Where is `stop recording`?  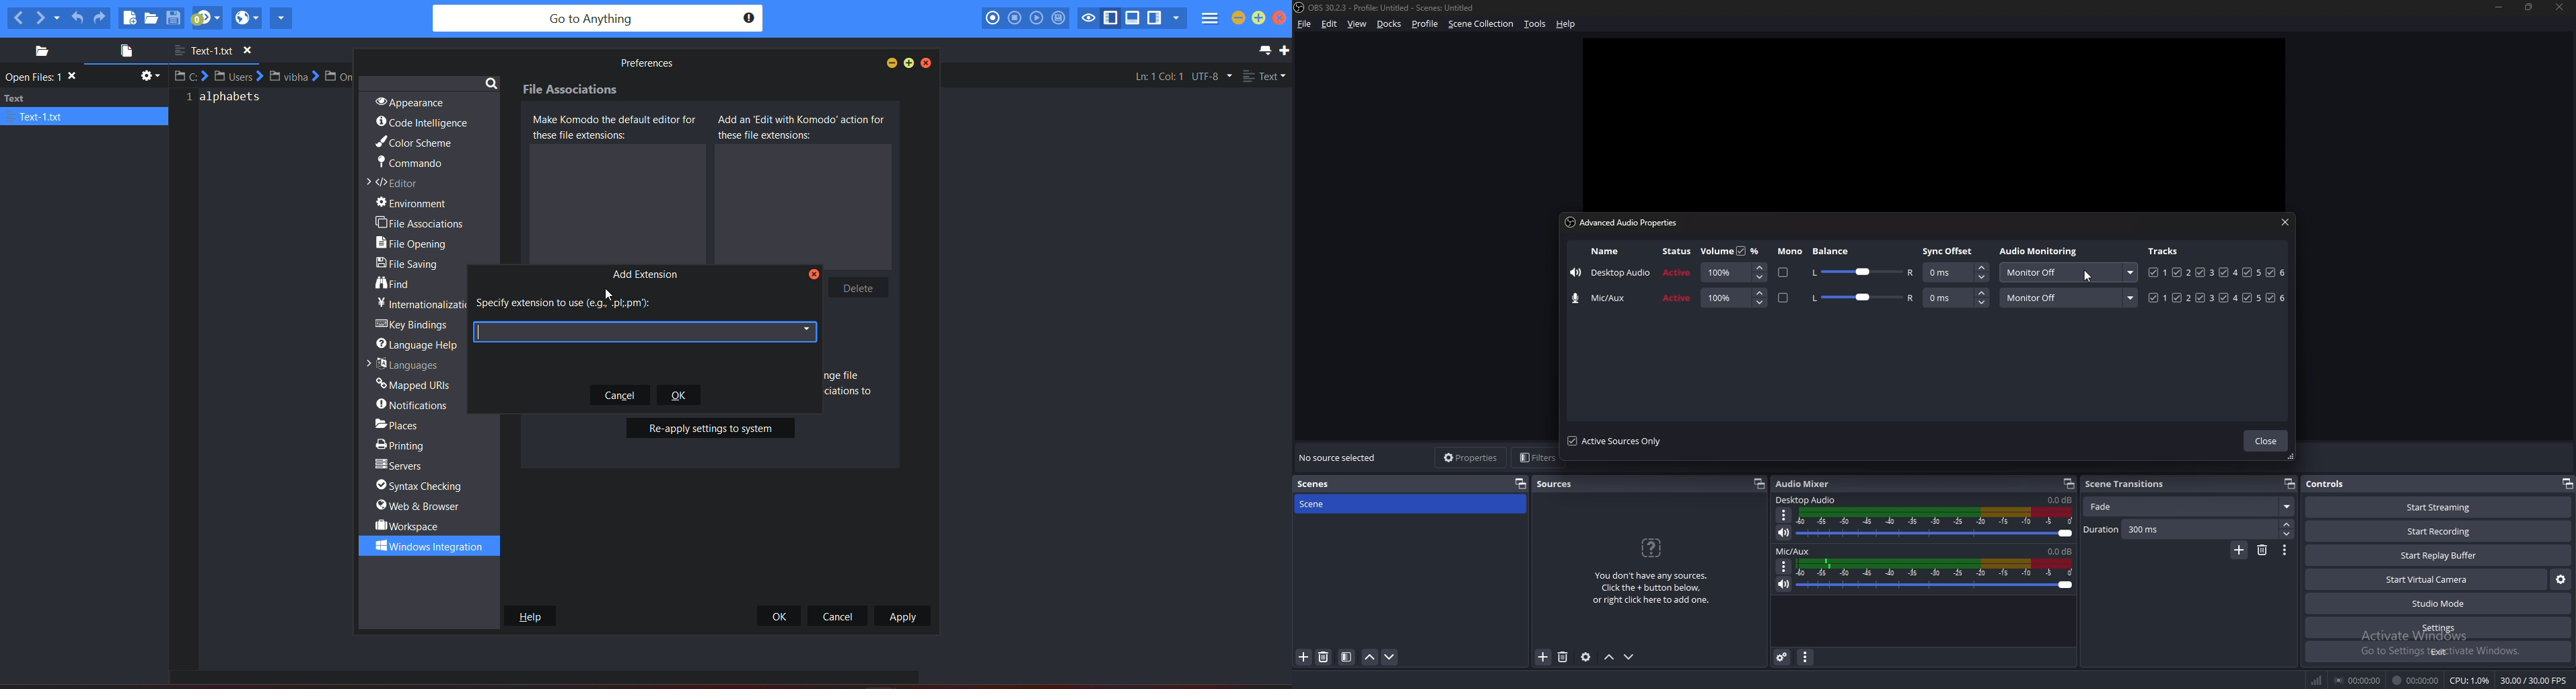
stop recording is located at coordinates (1015, 17).